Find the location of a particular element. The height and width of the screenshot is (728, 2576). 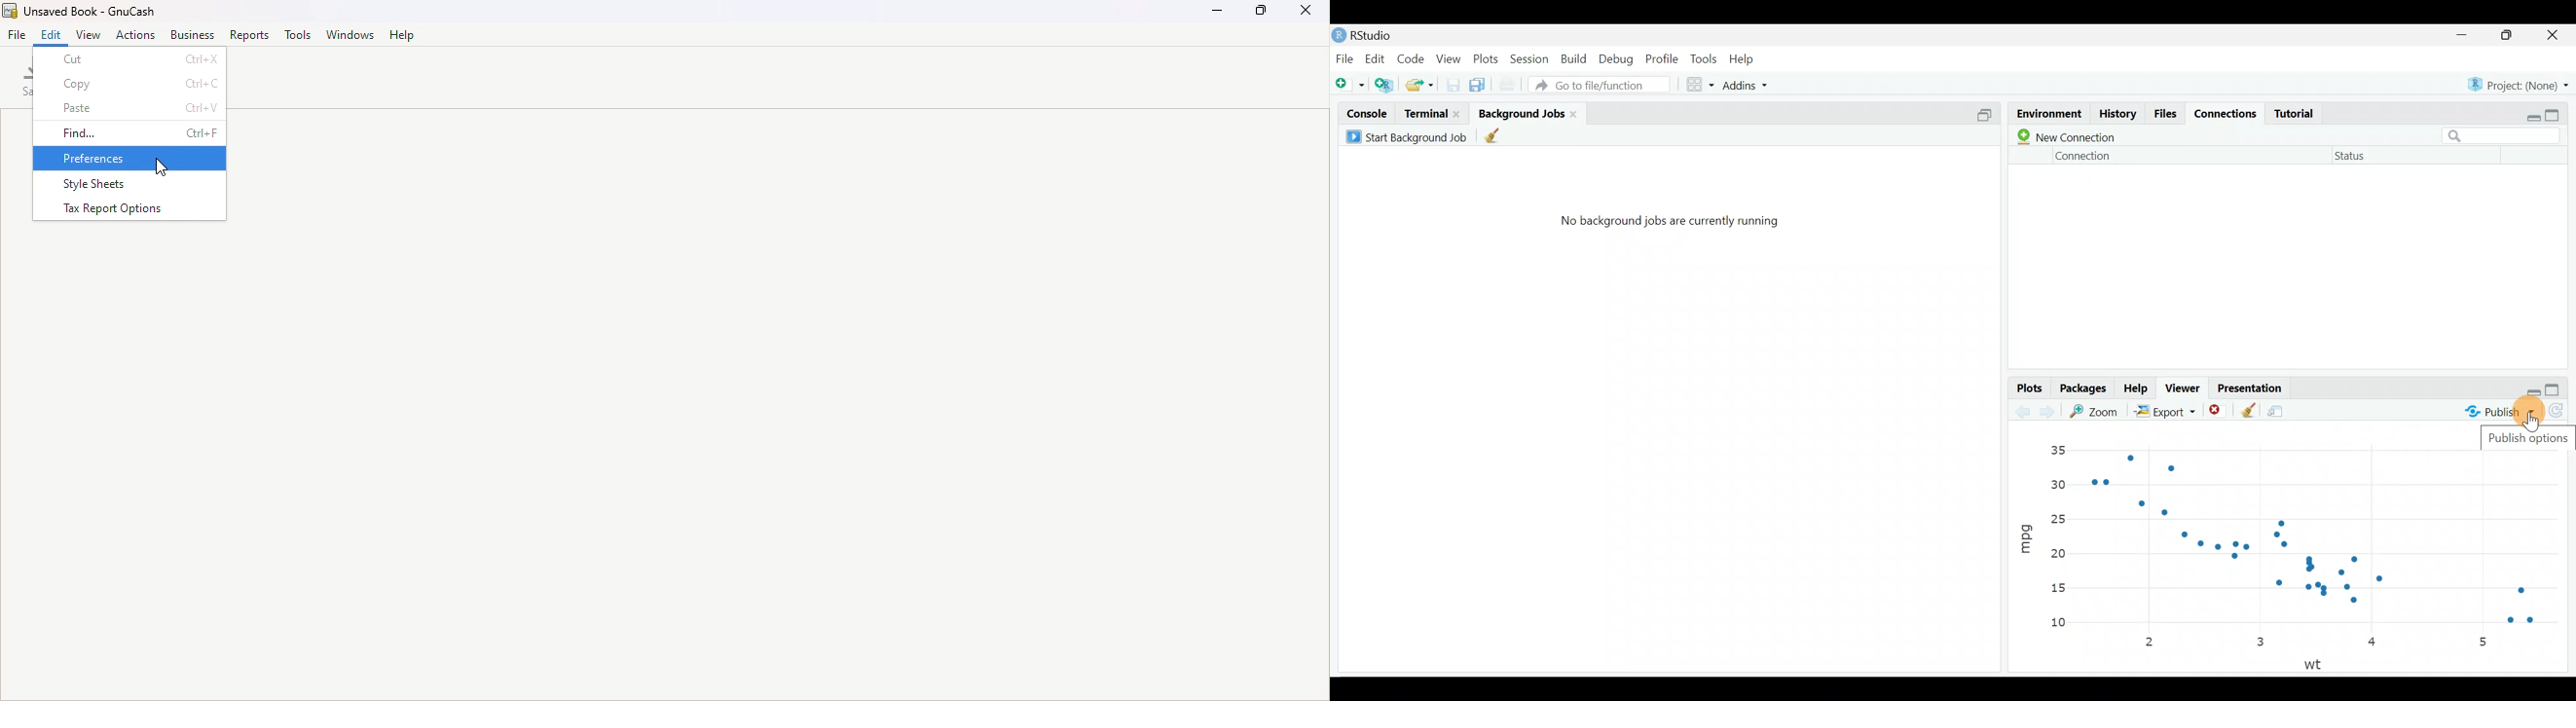

clean up all completed background jobs is located at coordinates (1502, 138).